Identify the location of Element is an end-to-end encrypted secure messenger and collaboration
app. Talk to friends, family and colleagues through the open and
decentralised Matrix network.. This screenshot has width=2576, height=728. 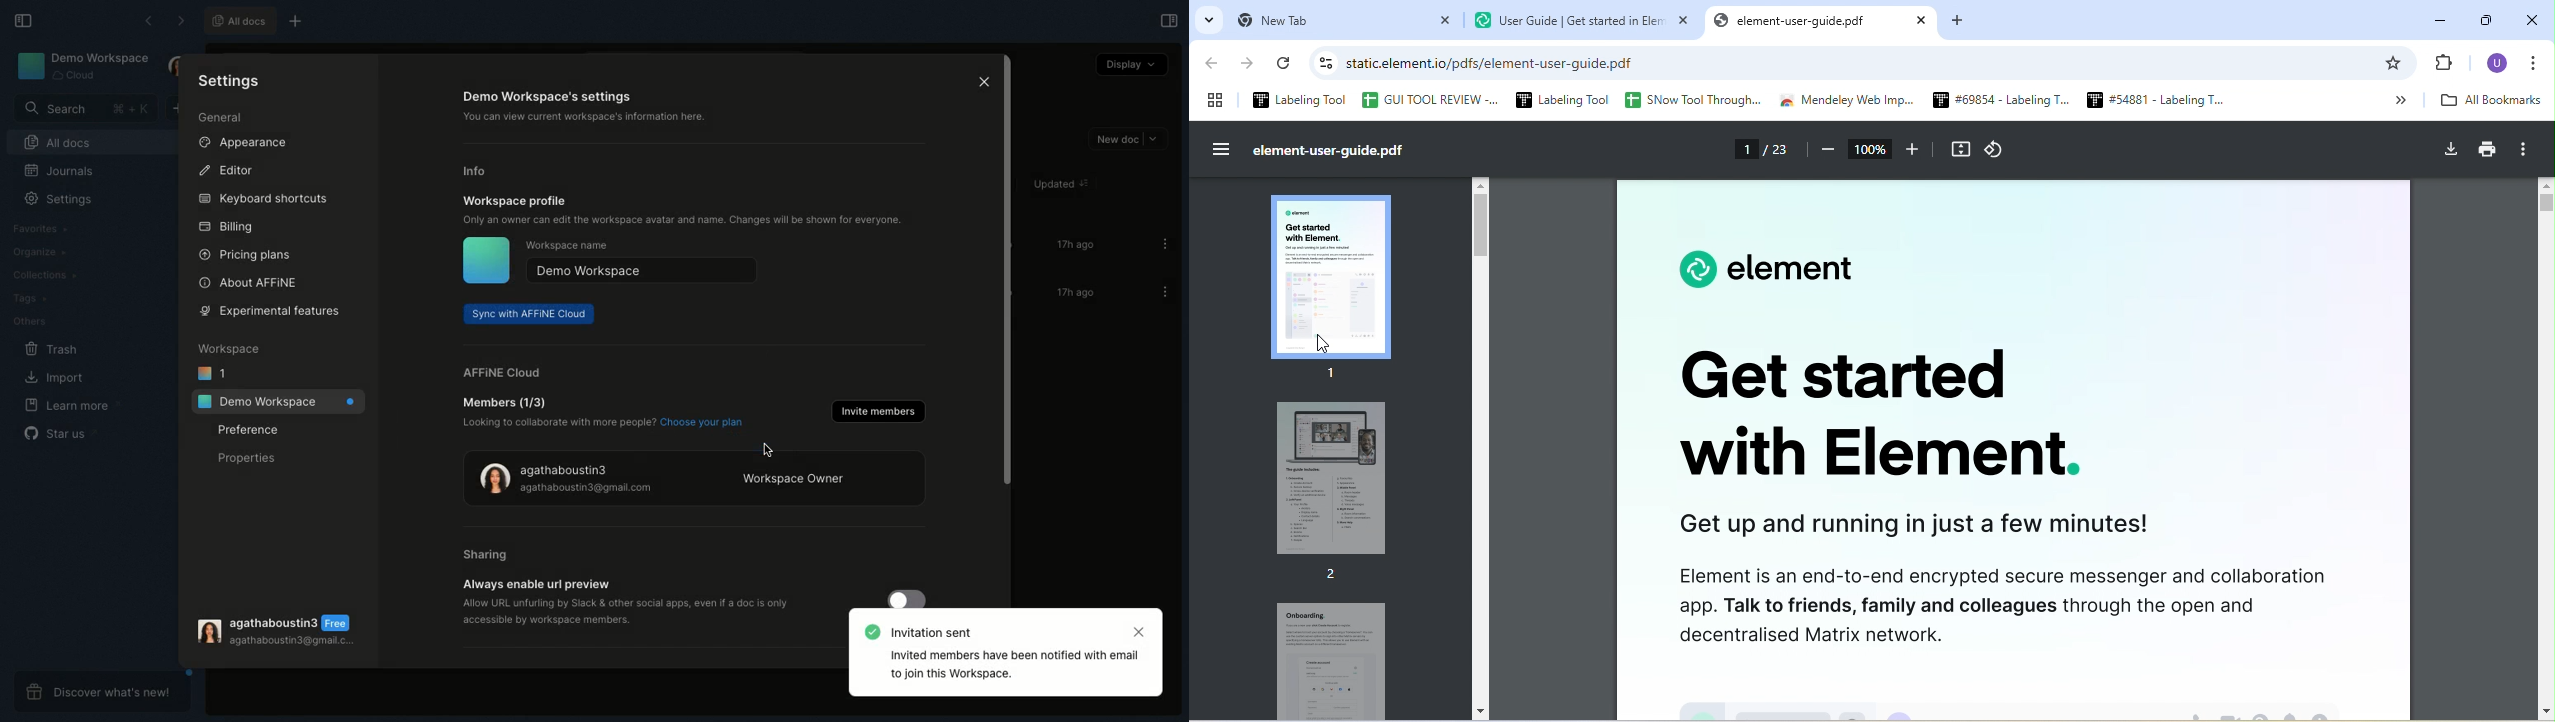
(1992, 606).